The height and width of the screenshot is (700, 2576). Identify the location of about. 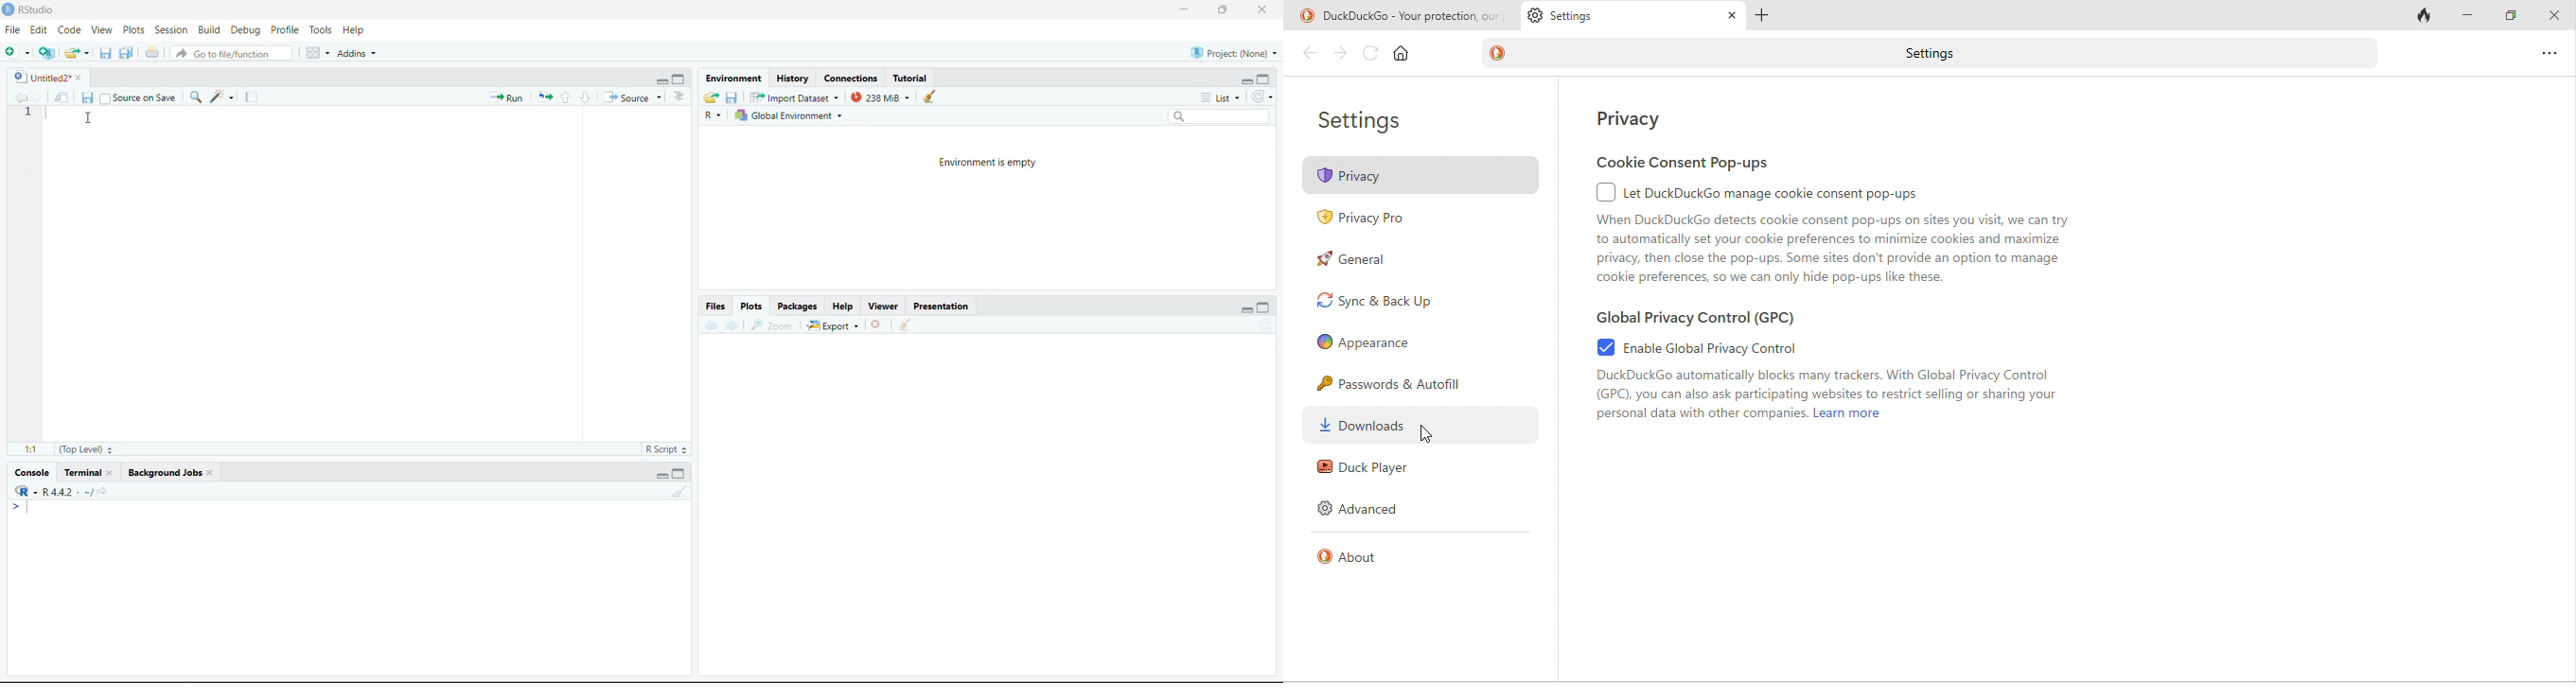
(1361, 563).